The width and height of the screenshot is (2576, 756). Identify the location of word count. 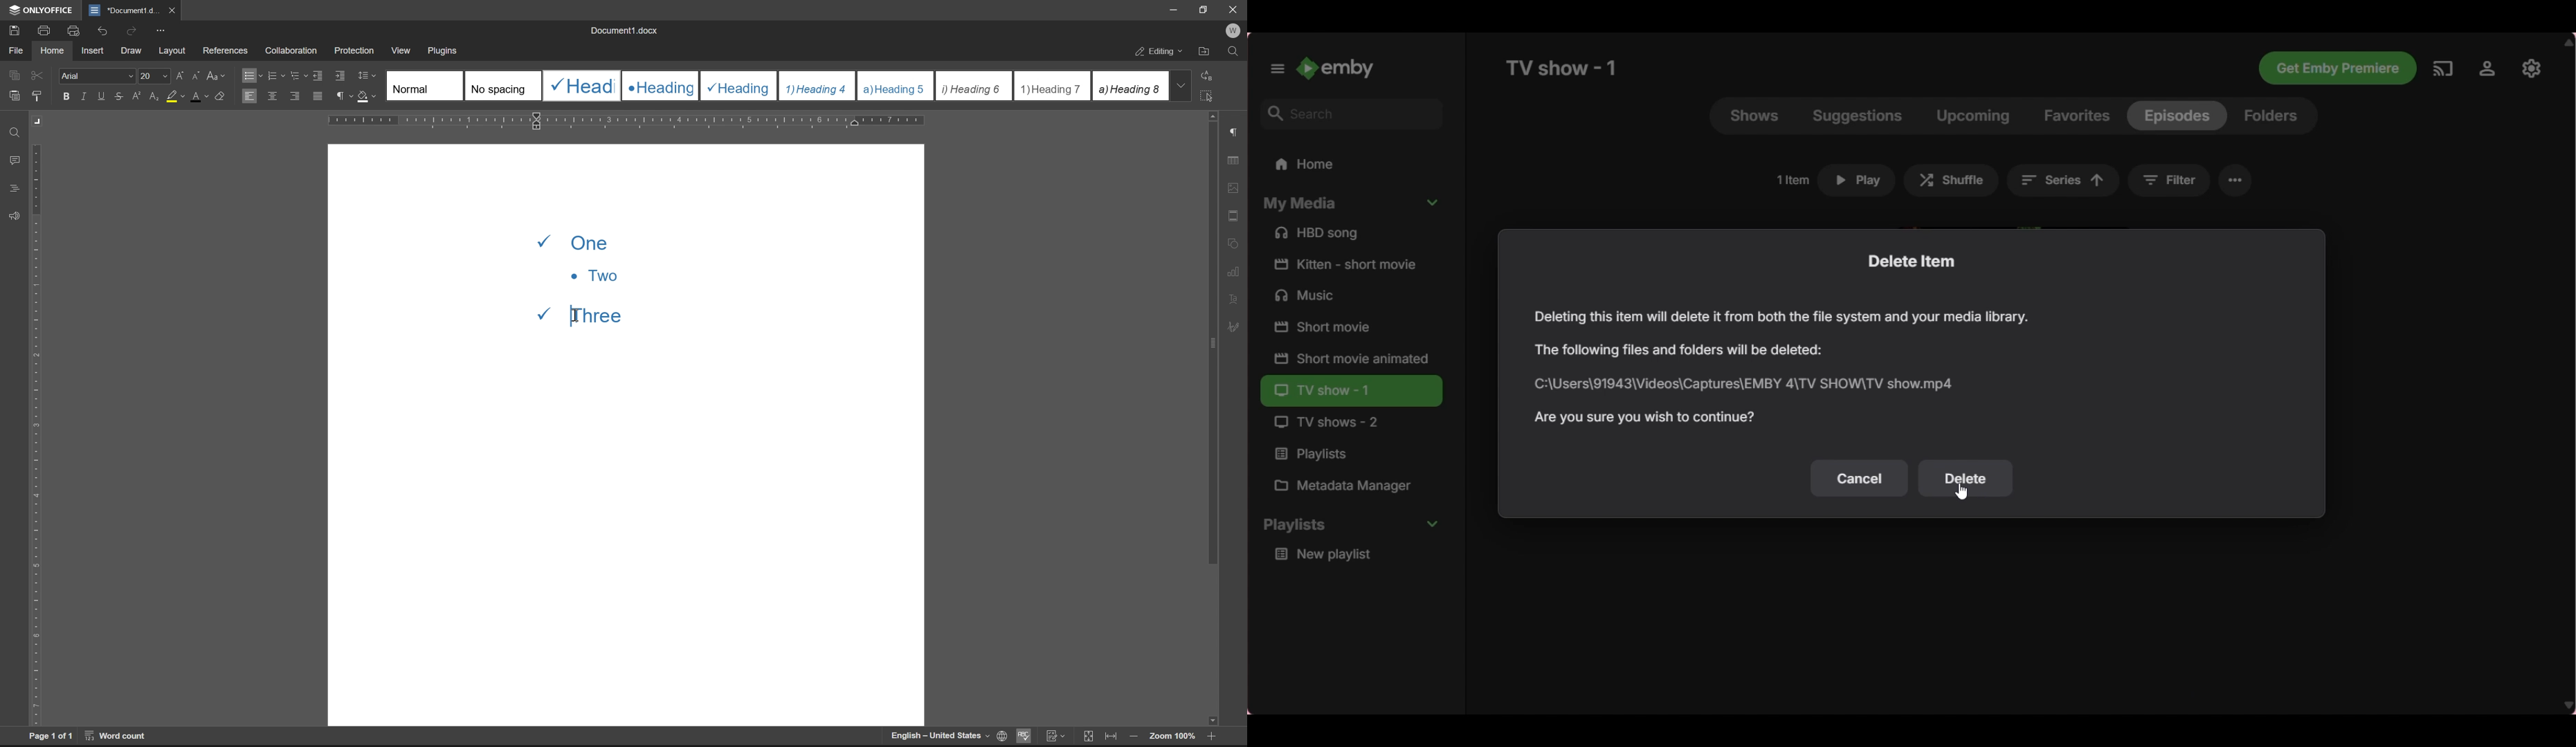
(117, 735).